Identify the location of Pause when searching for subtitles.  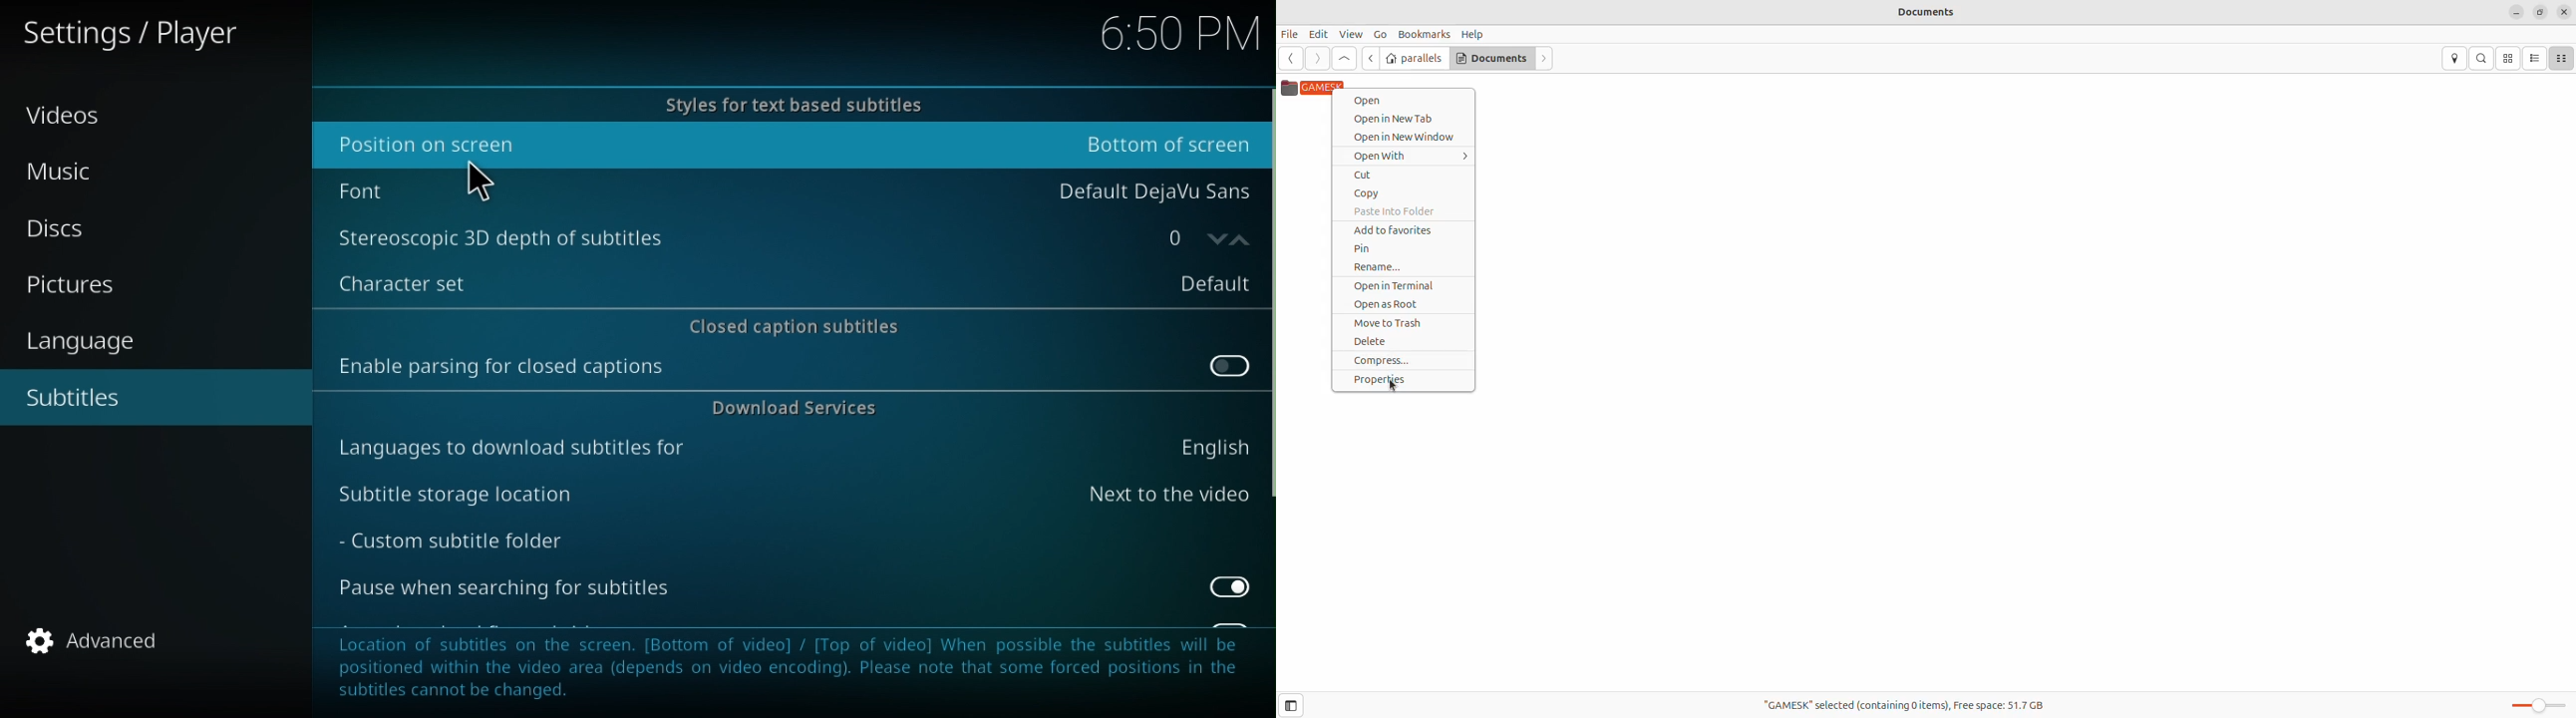
(797, 592).